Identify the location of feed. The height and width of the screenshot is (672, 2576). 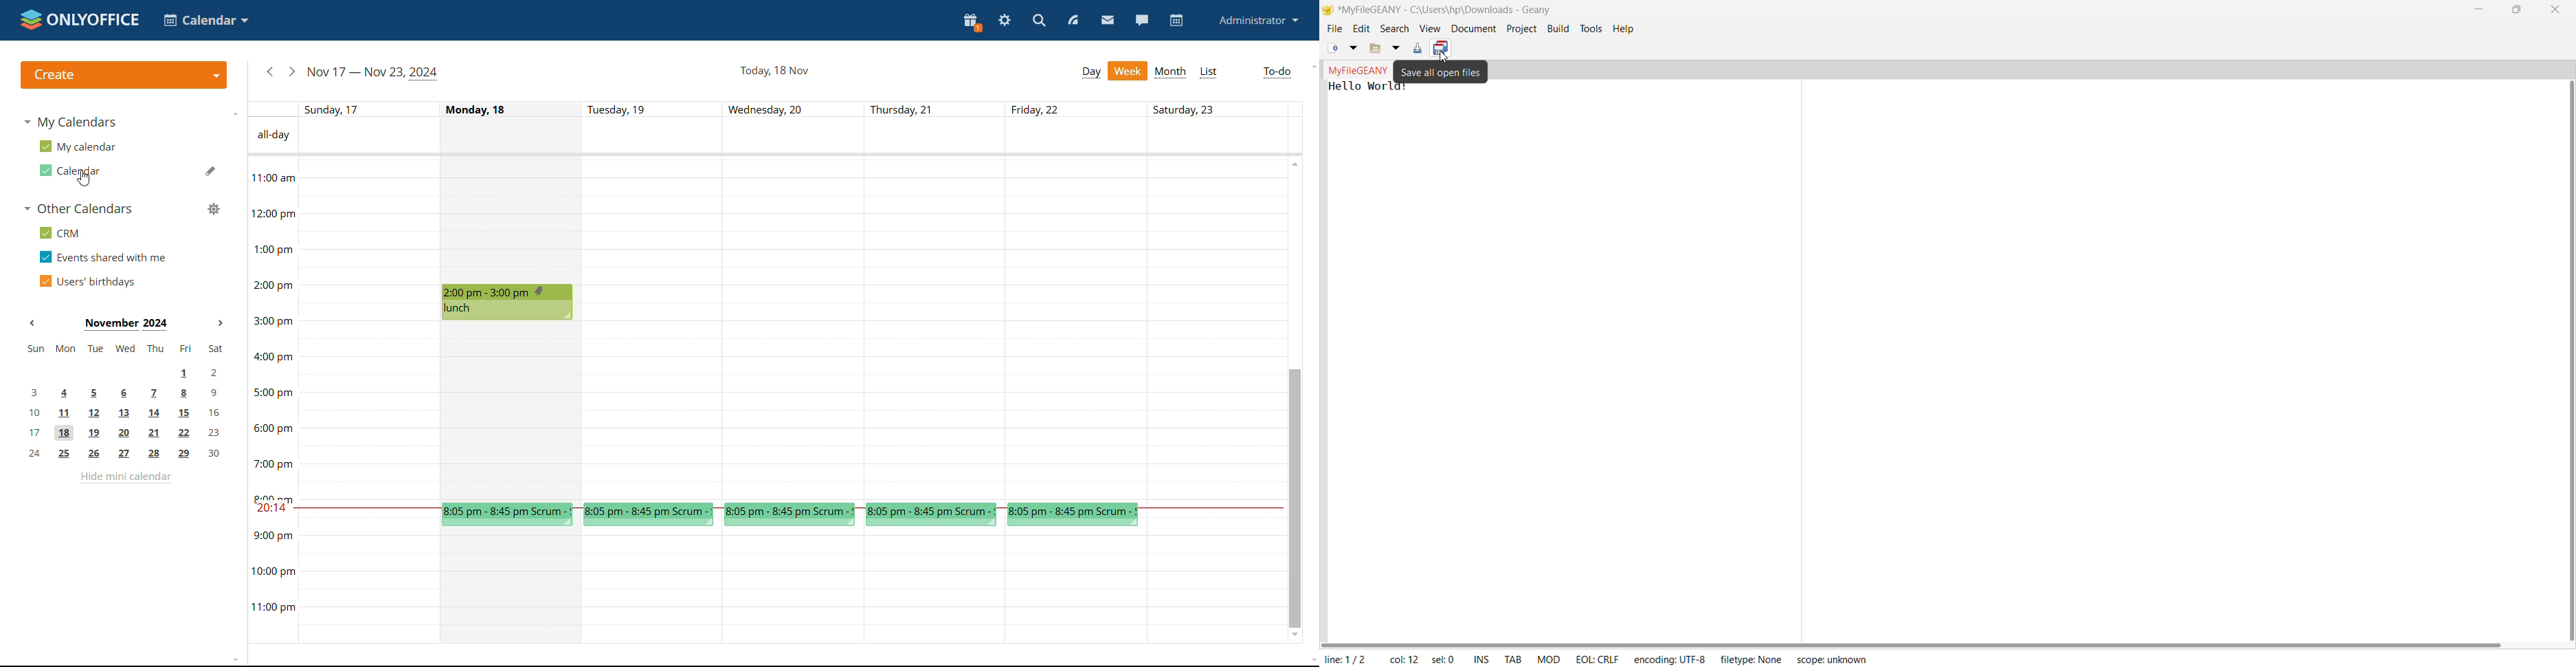
(1073, 20).